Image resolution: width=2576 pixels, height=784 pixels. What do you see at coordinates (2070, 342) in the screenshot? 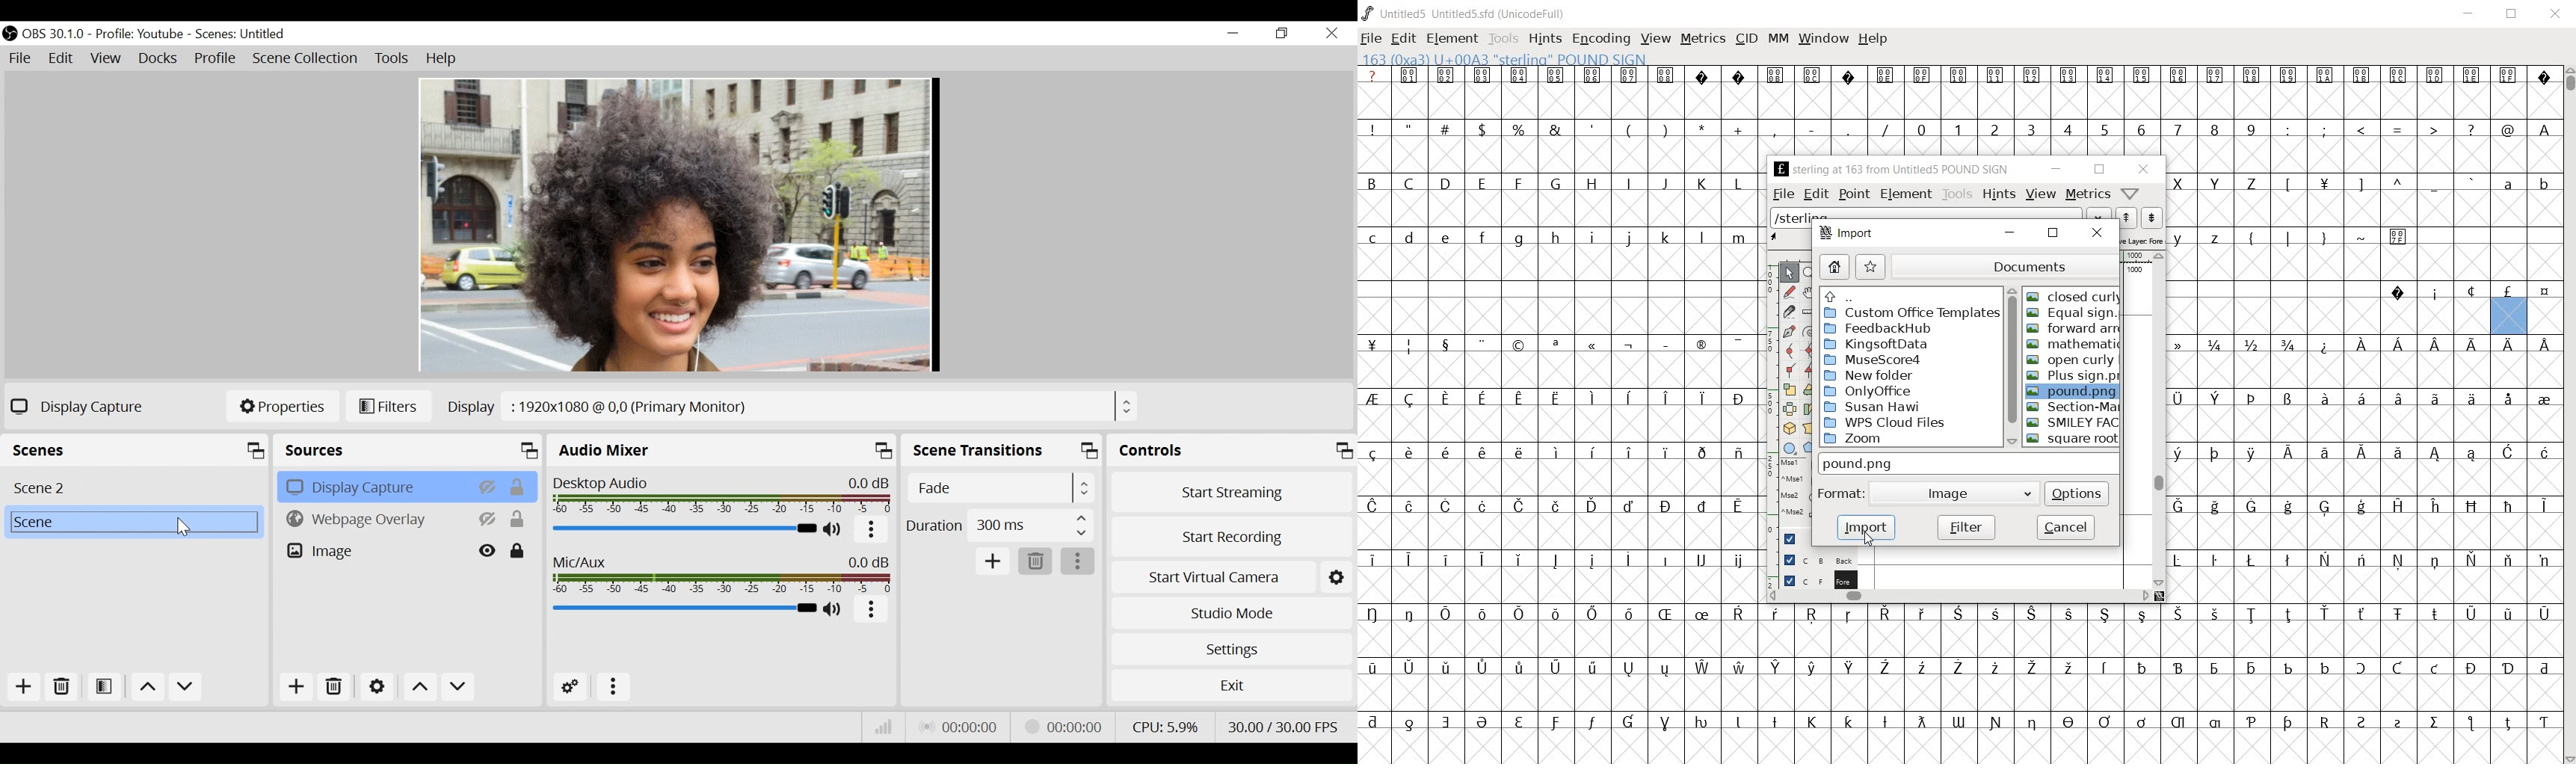
I see `mathematic` at bounding box center [2070, 342].